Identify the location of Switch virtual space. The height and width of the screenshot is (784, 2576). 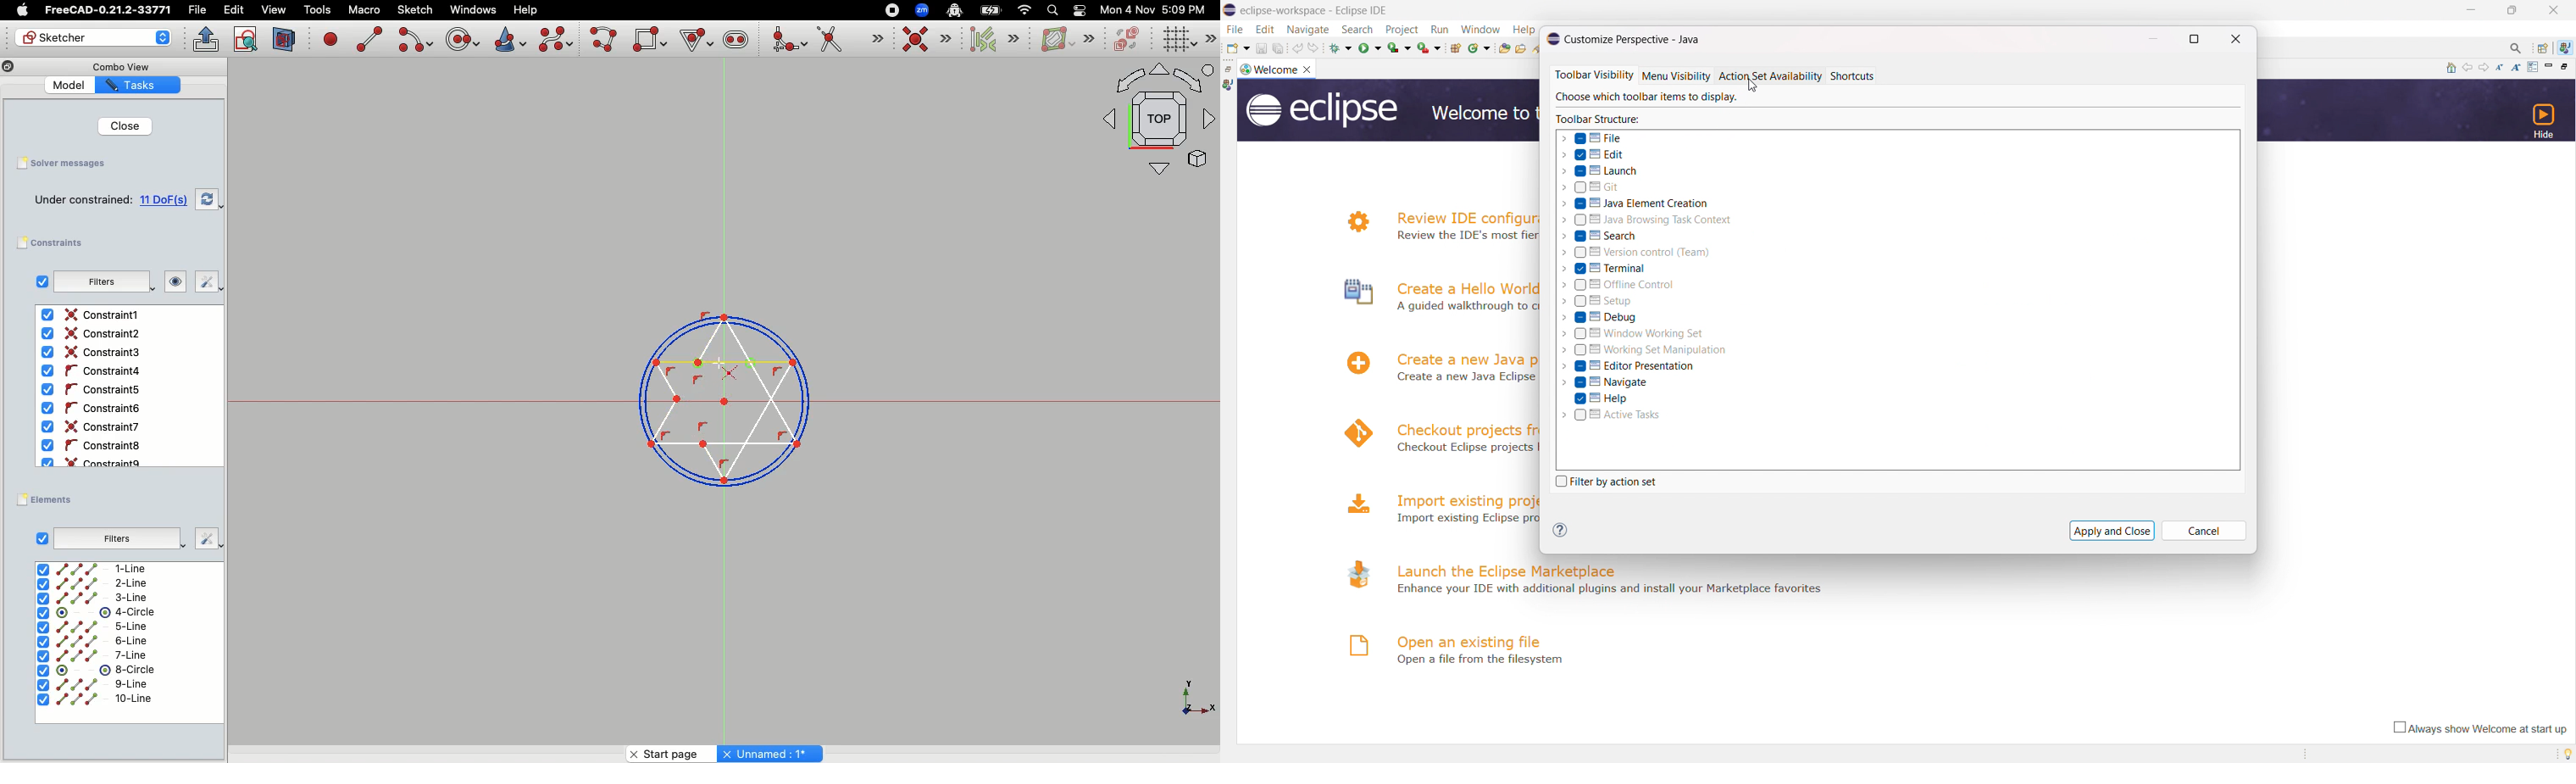
(1129, 40).